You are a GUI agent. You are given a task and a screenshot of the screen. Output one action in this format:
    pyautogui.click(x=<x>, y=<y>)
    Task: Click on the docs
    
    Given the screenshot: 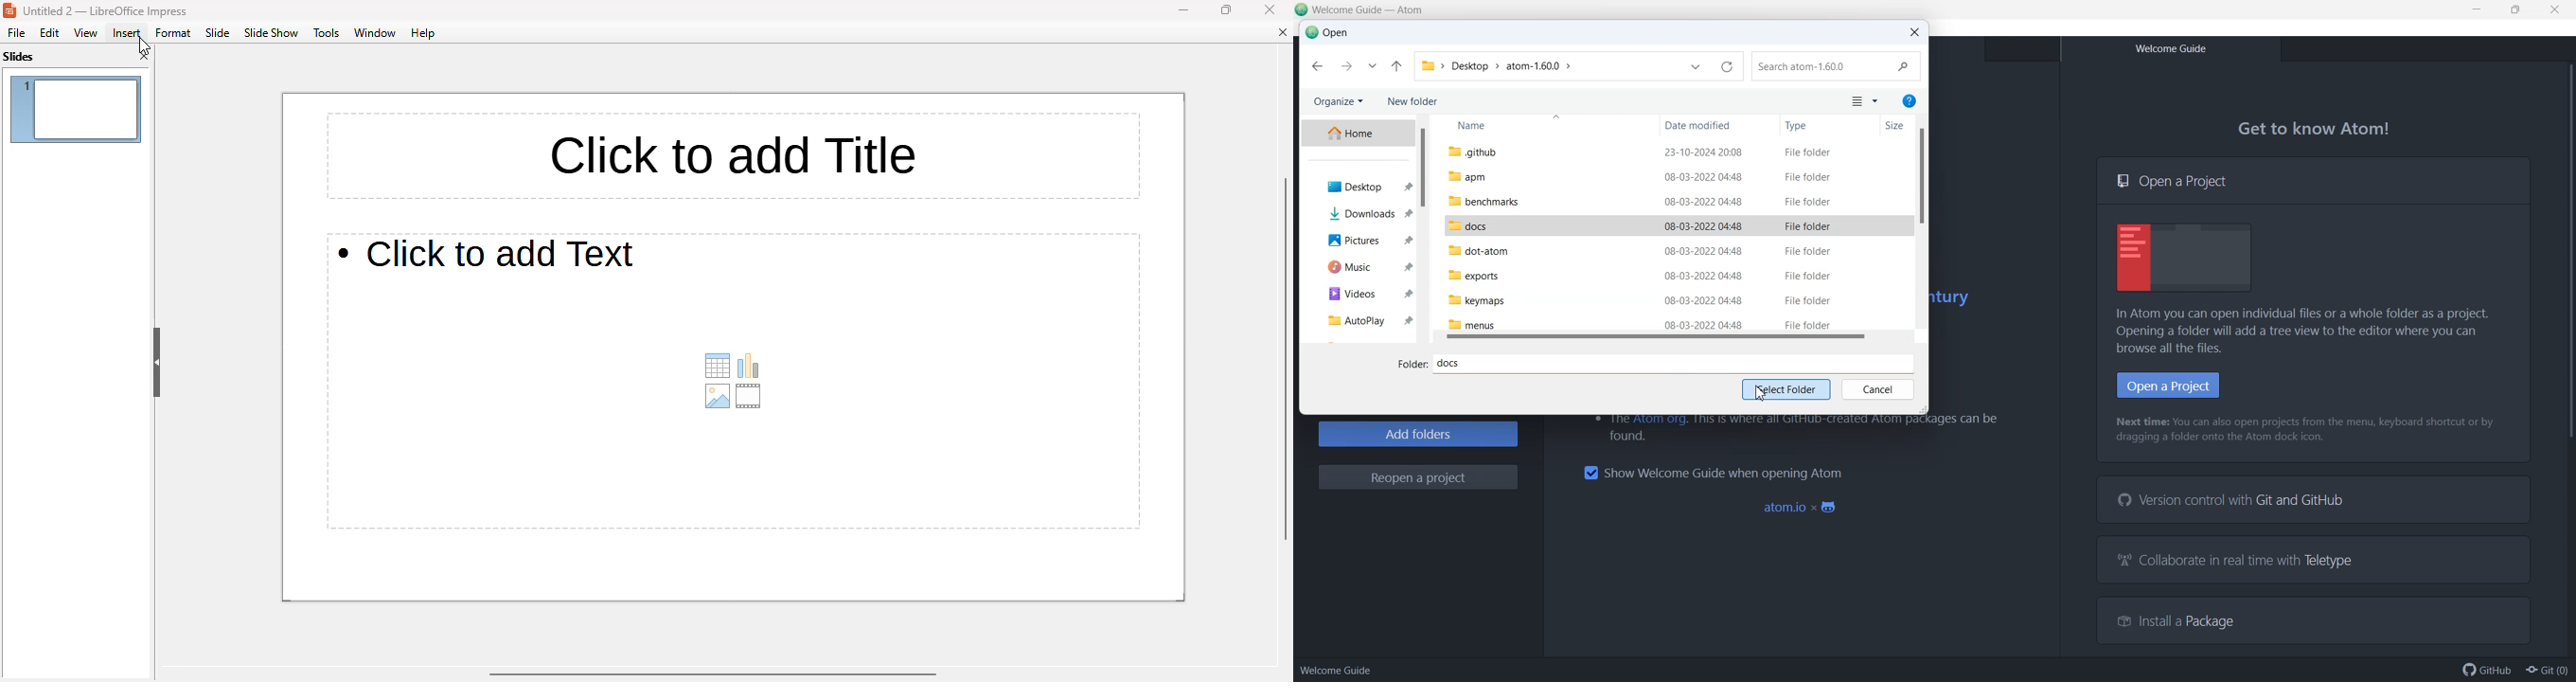 What is the action you would take?
    pyautogui.click(x=1679, y=362)
    